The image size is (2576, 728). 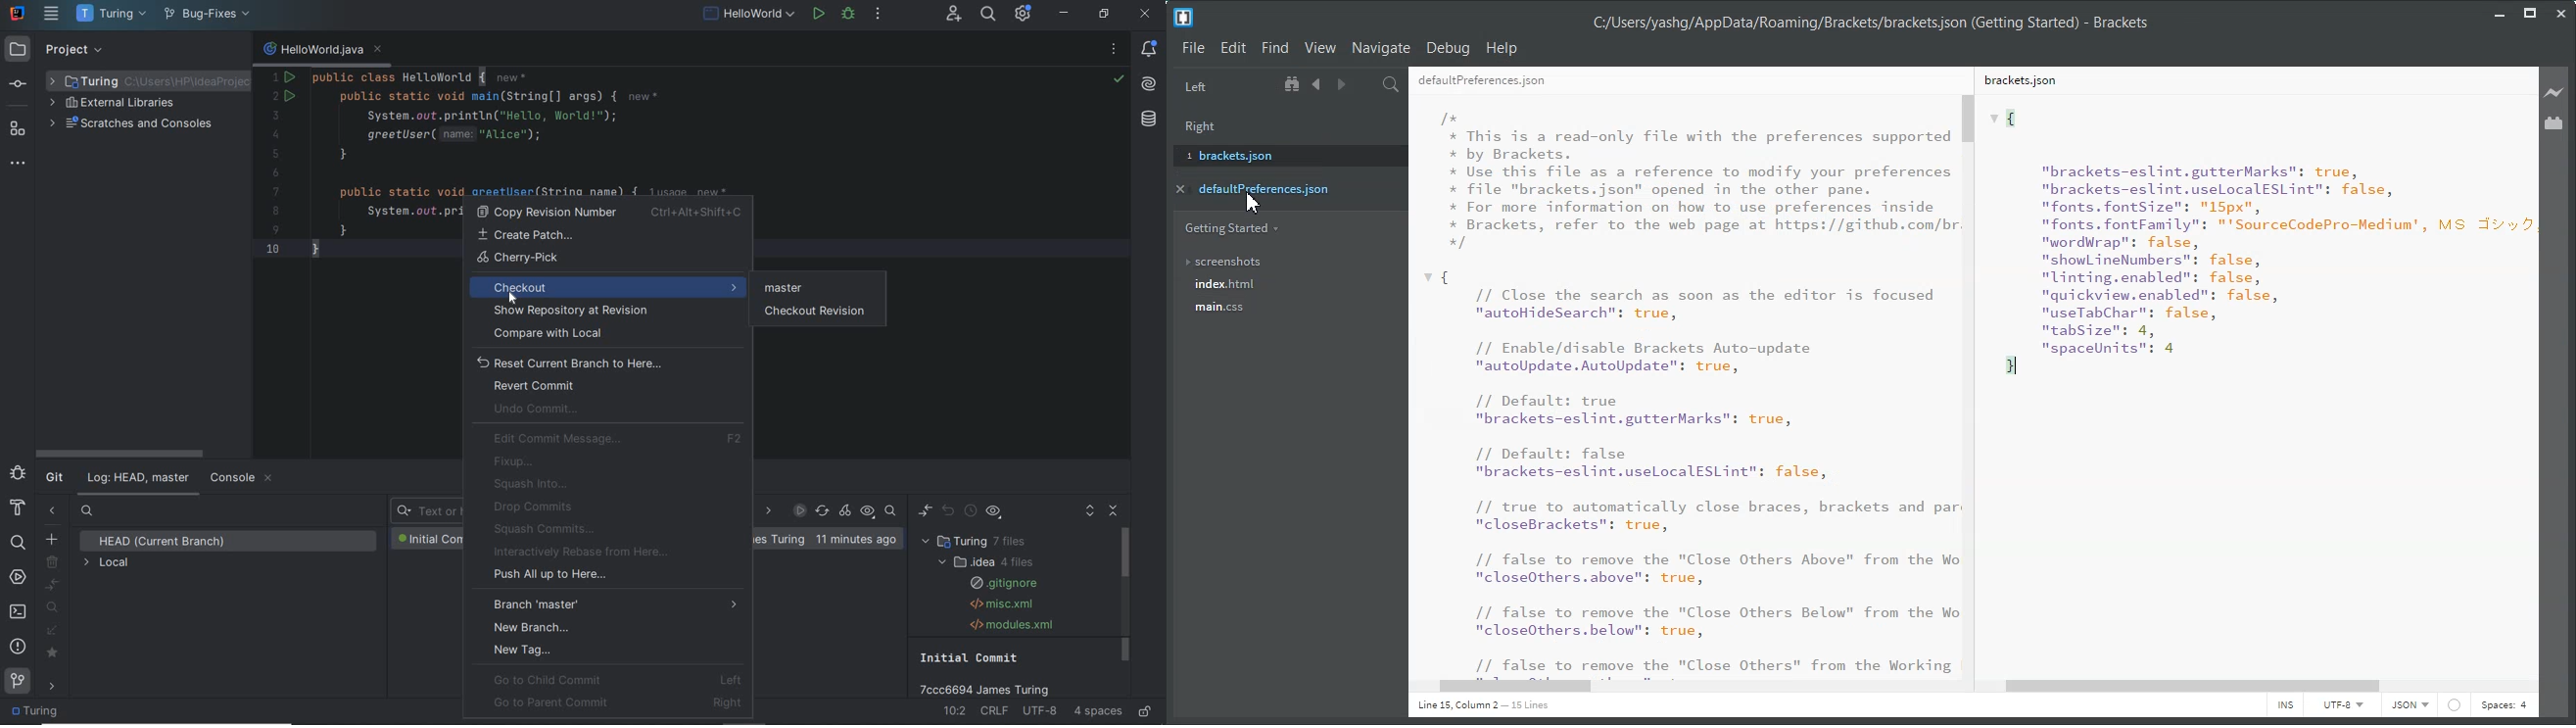 I want to click on Text, so click(x=2249, y=384).